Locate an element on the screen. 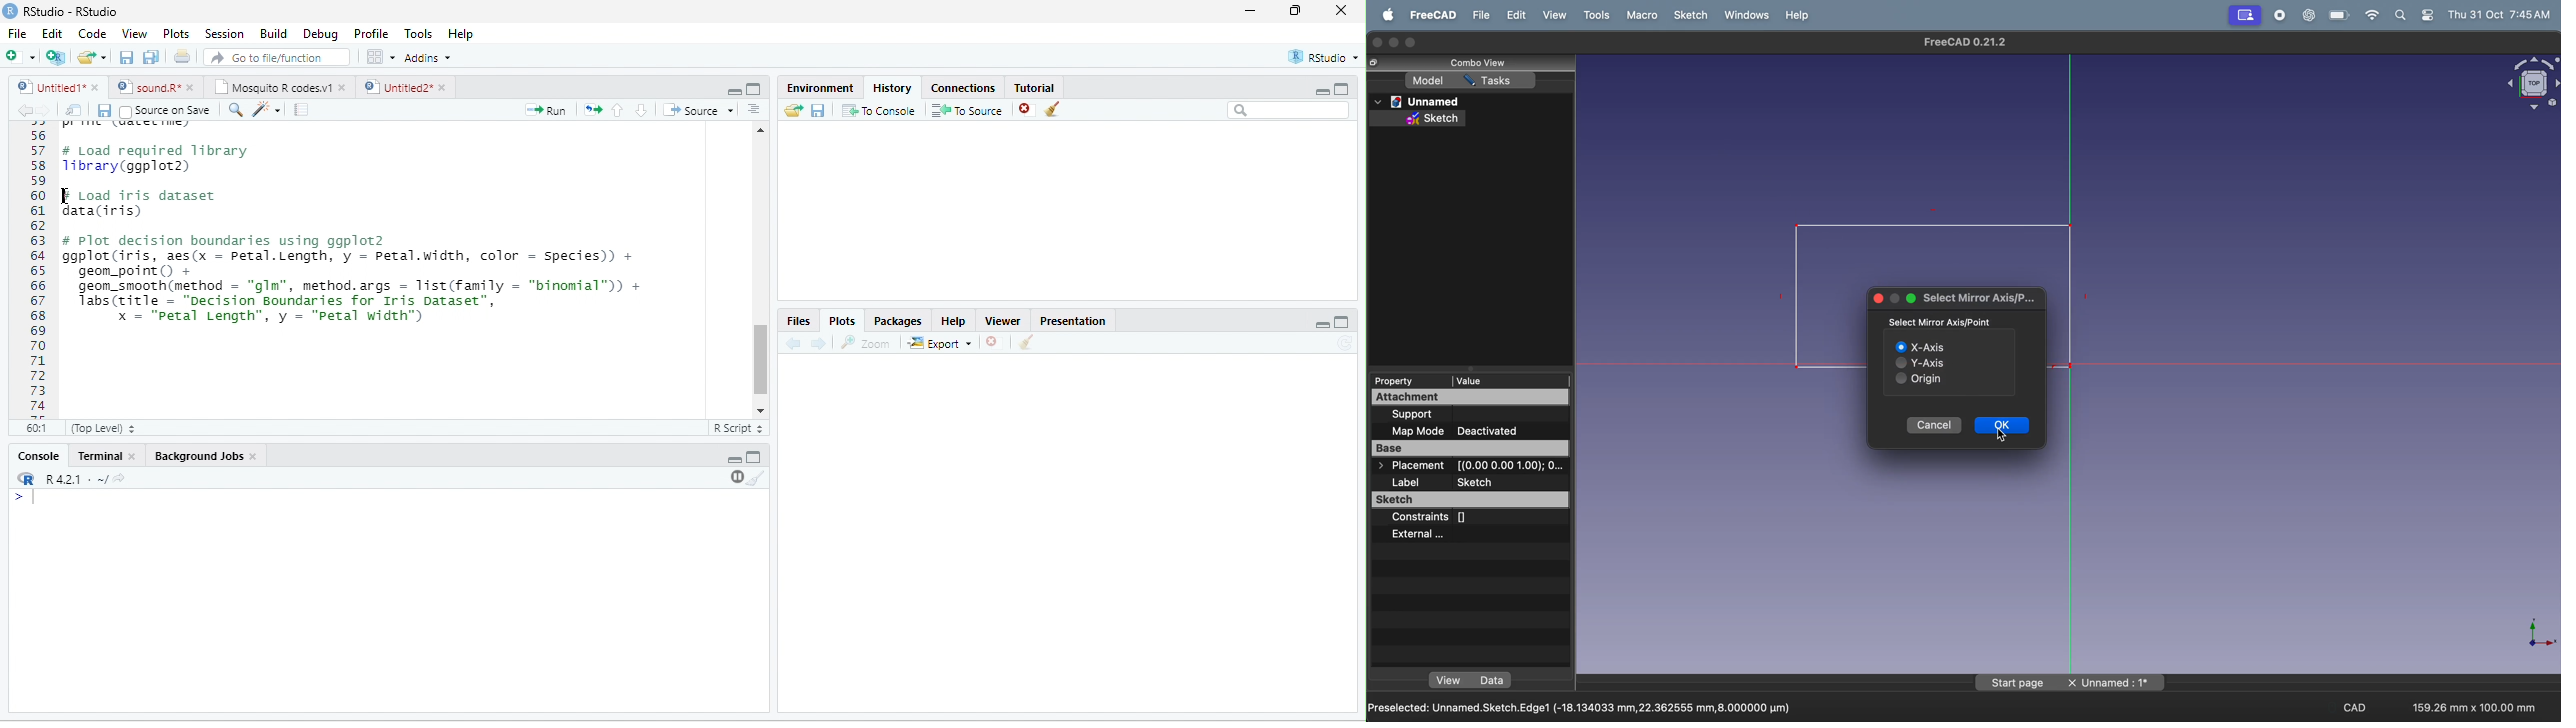 This screenshot has height=728, width=2576. clear is located at coordinates (1027, 342).